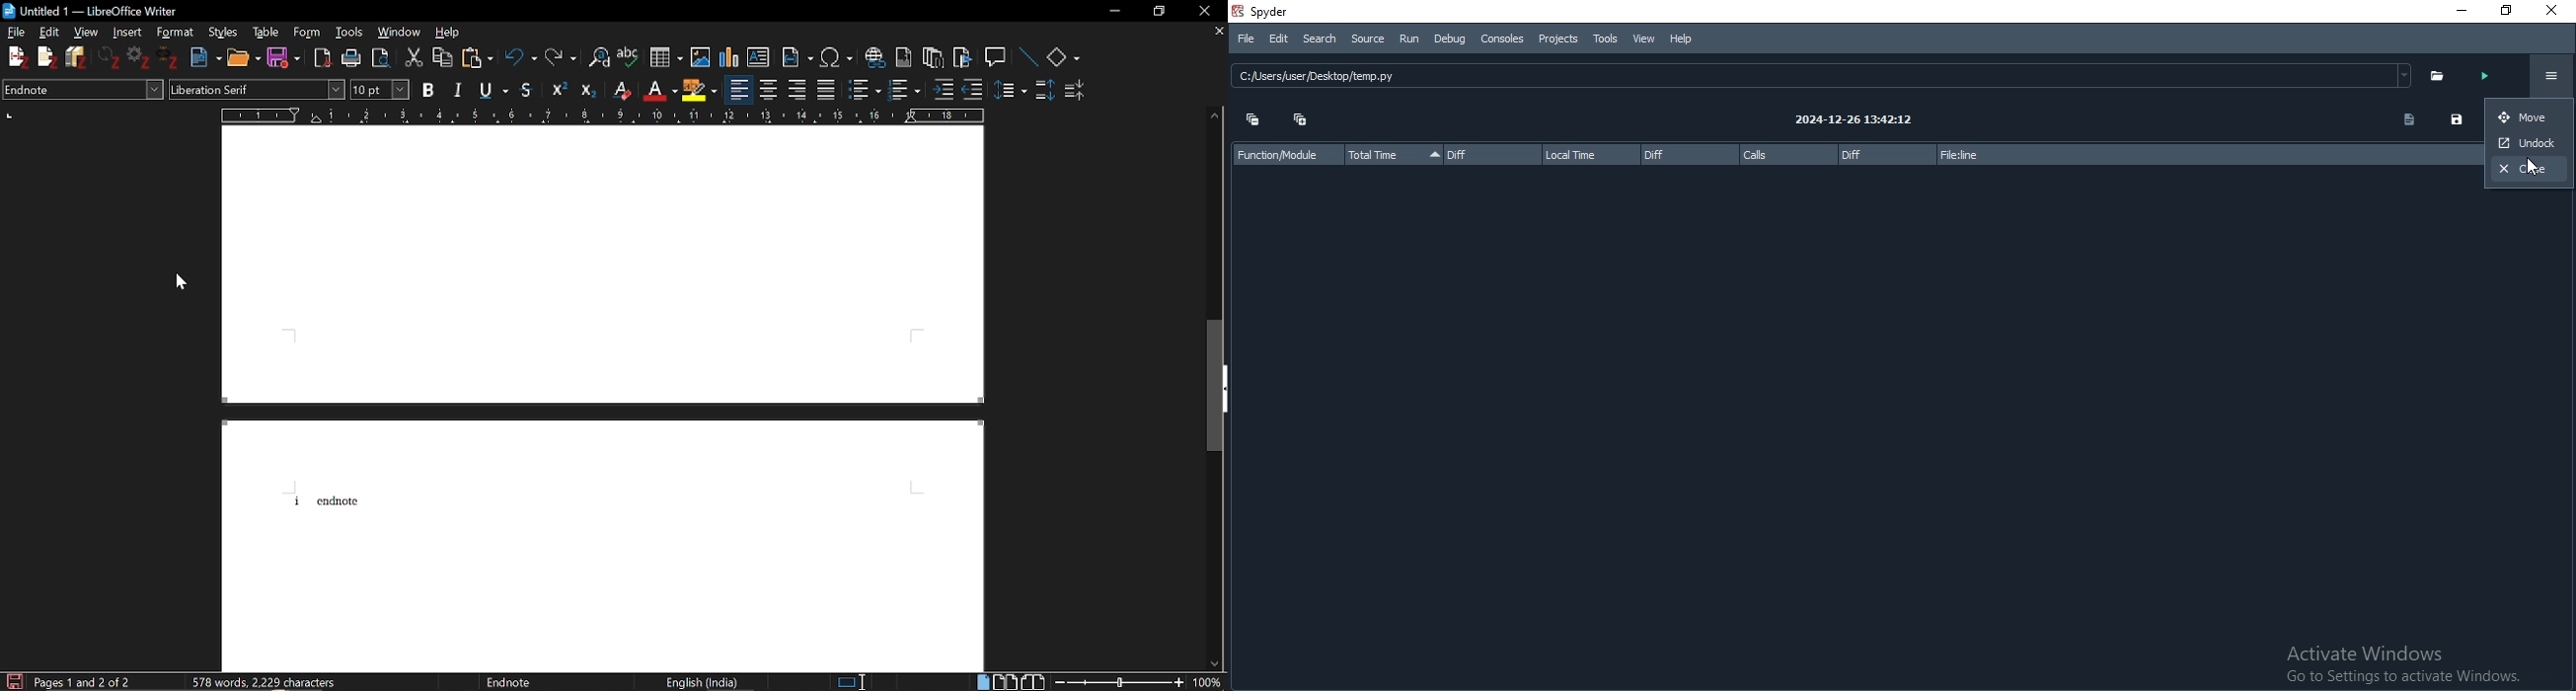 This screenshot has height=700, width=2576. Describe the element at coordinates (1984, 156) in the screenshot. I see `file:line` at that location.